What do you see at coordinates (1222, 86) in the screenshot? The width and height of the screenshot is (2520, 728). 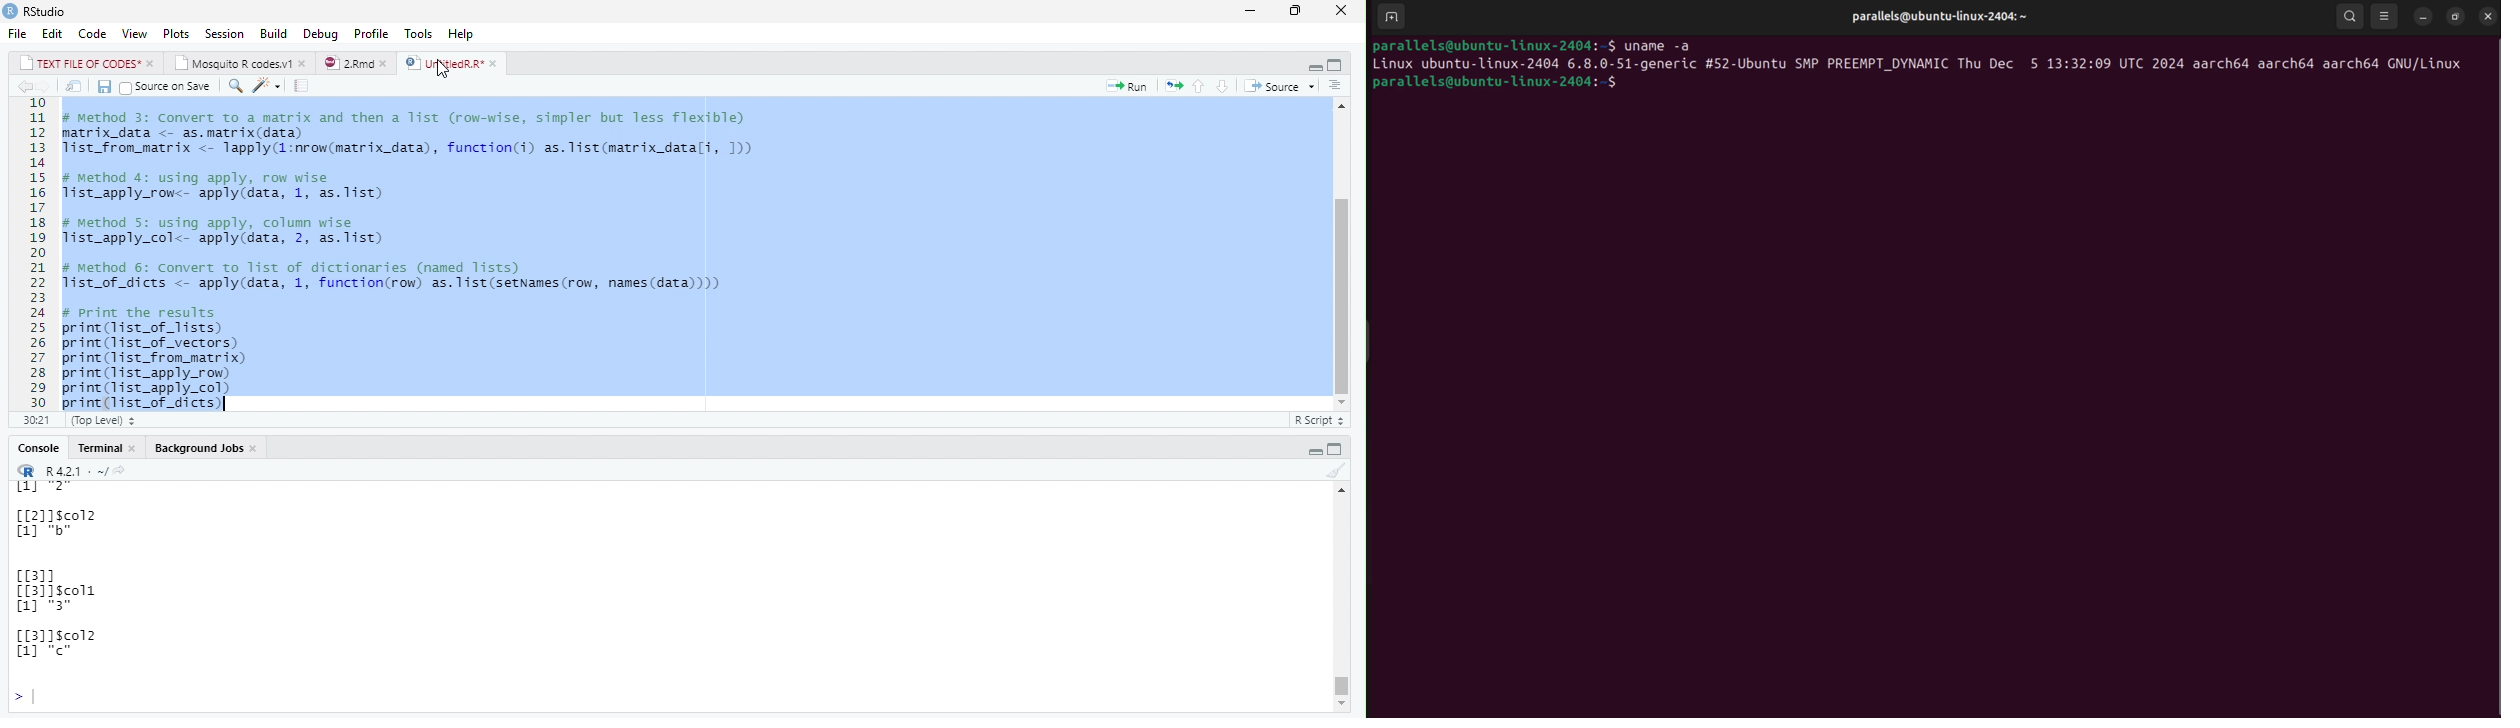 I see `go to next section/chunk` at bounding box center [1222, 86].